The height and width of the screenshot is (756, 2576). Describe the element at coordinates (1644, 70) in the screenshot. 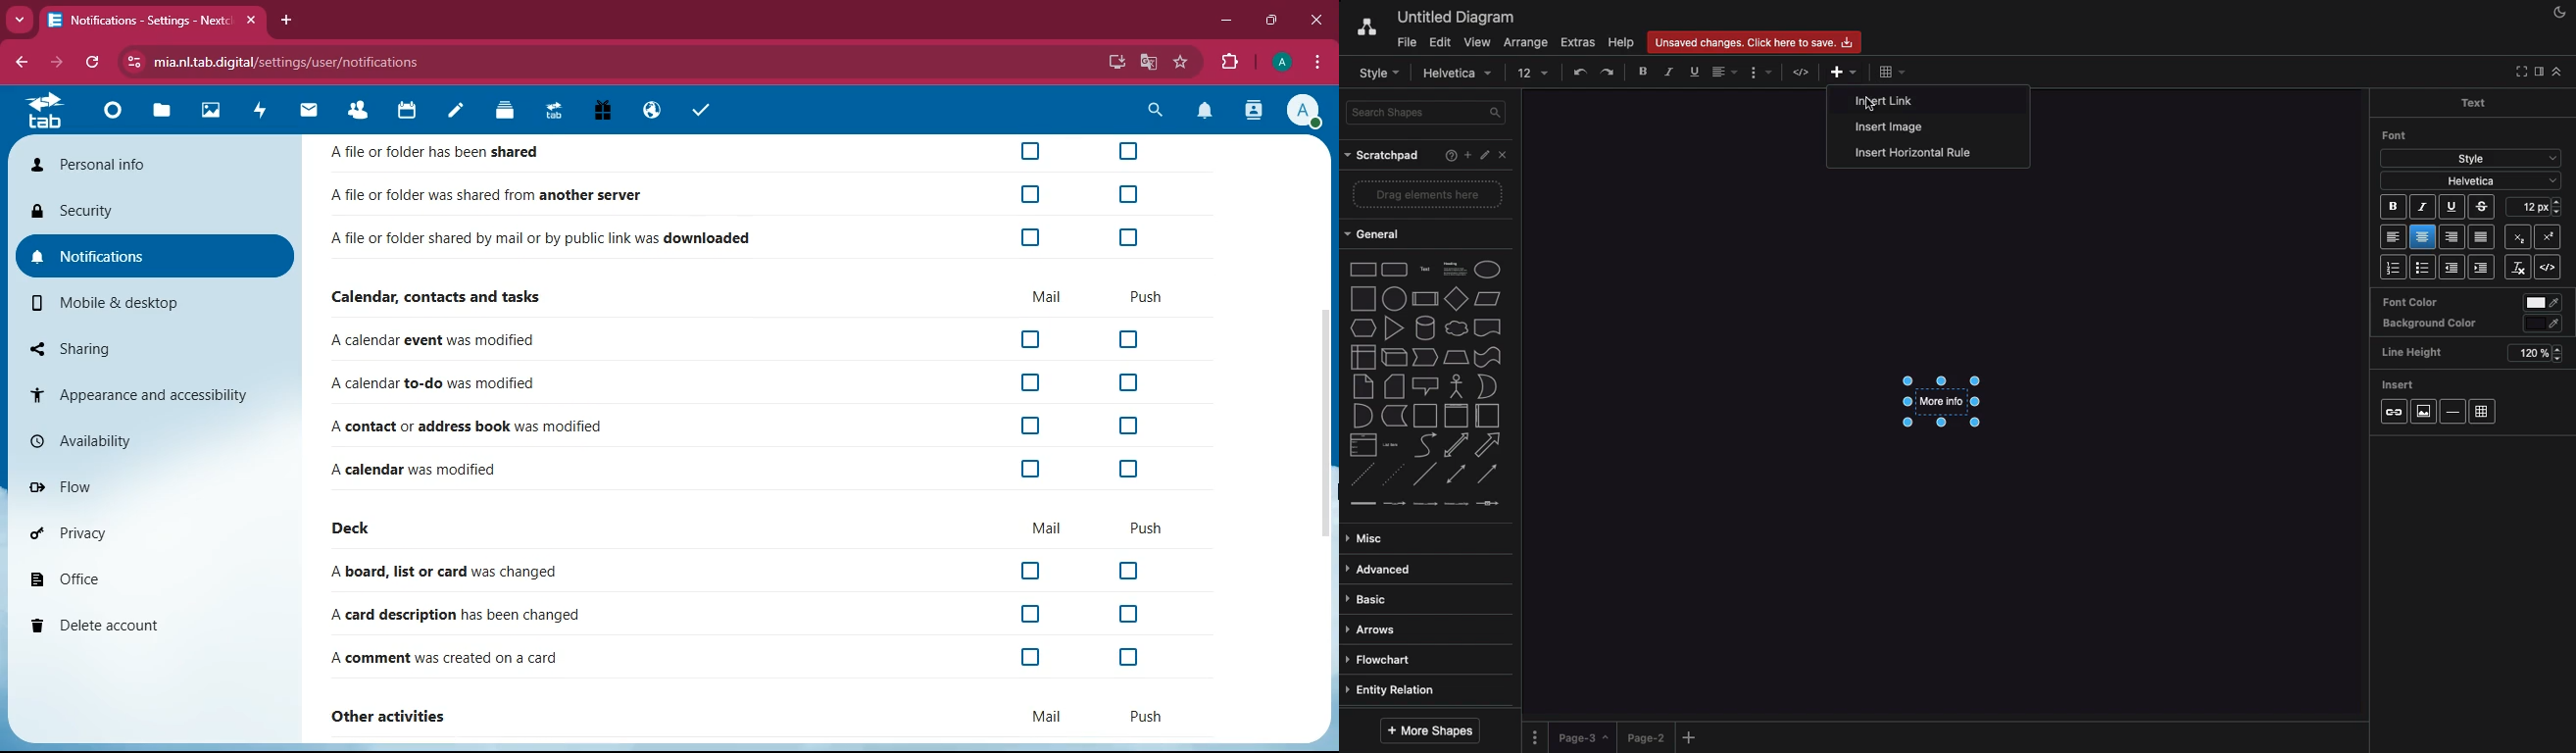

I see `Bold` at that location.